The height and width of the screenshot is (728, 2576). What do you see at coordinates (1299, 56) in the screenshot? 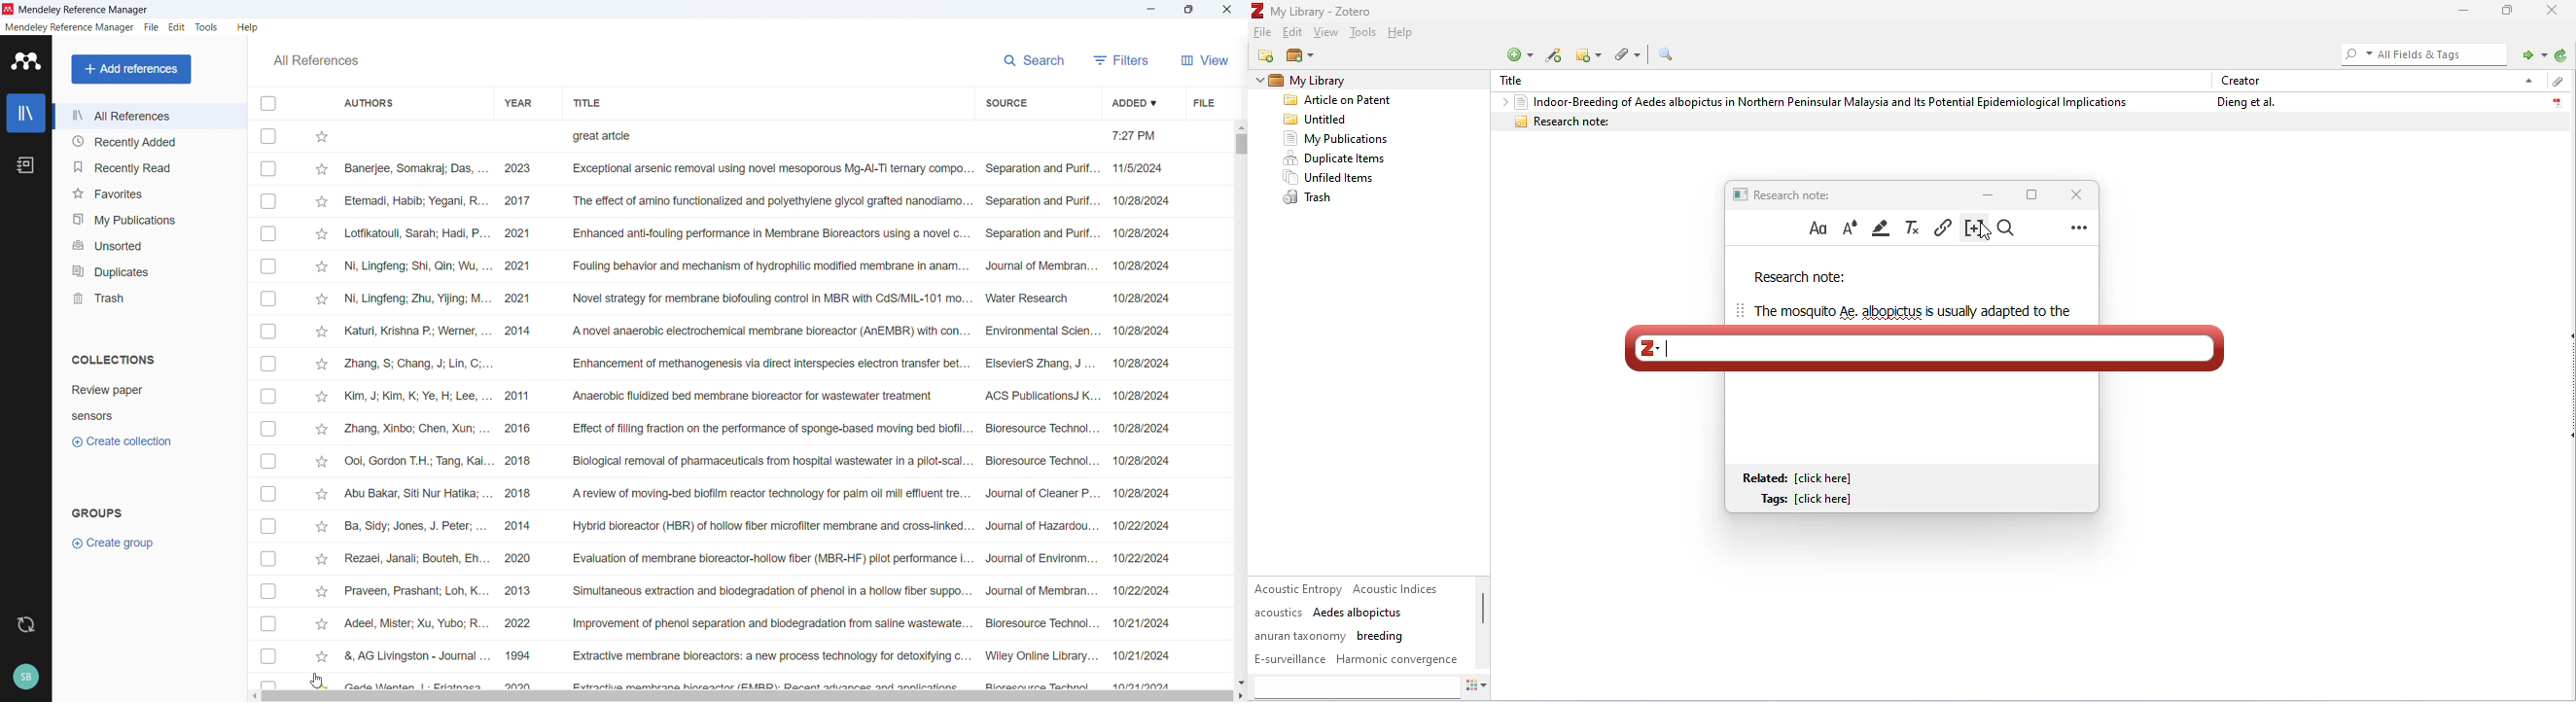
I see `new library` at bounding box center [1299, 56].